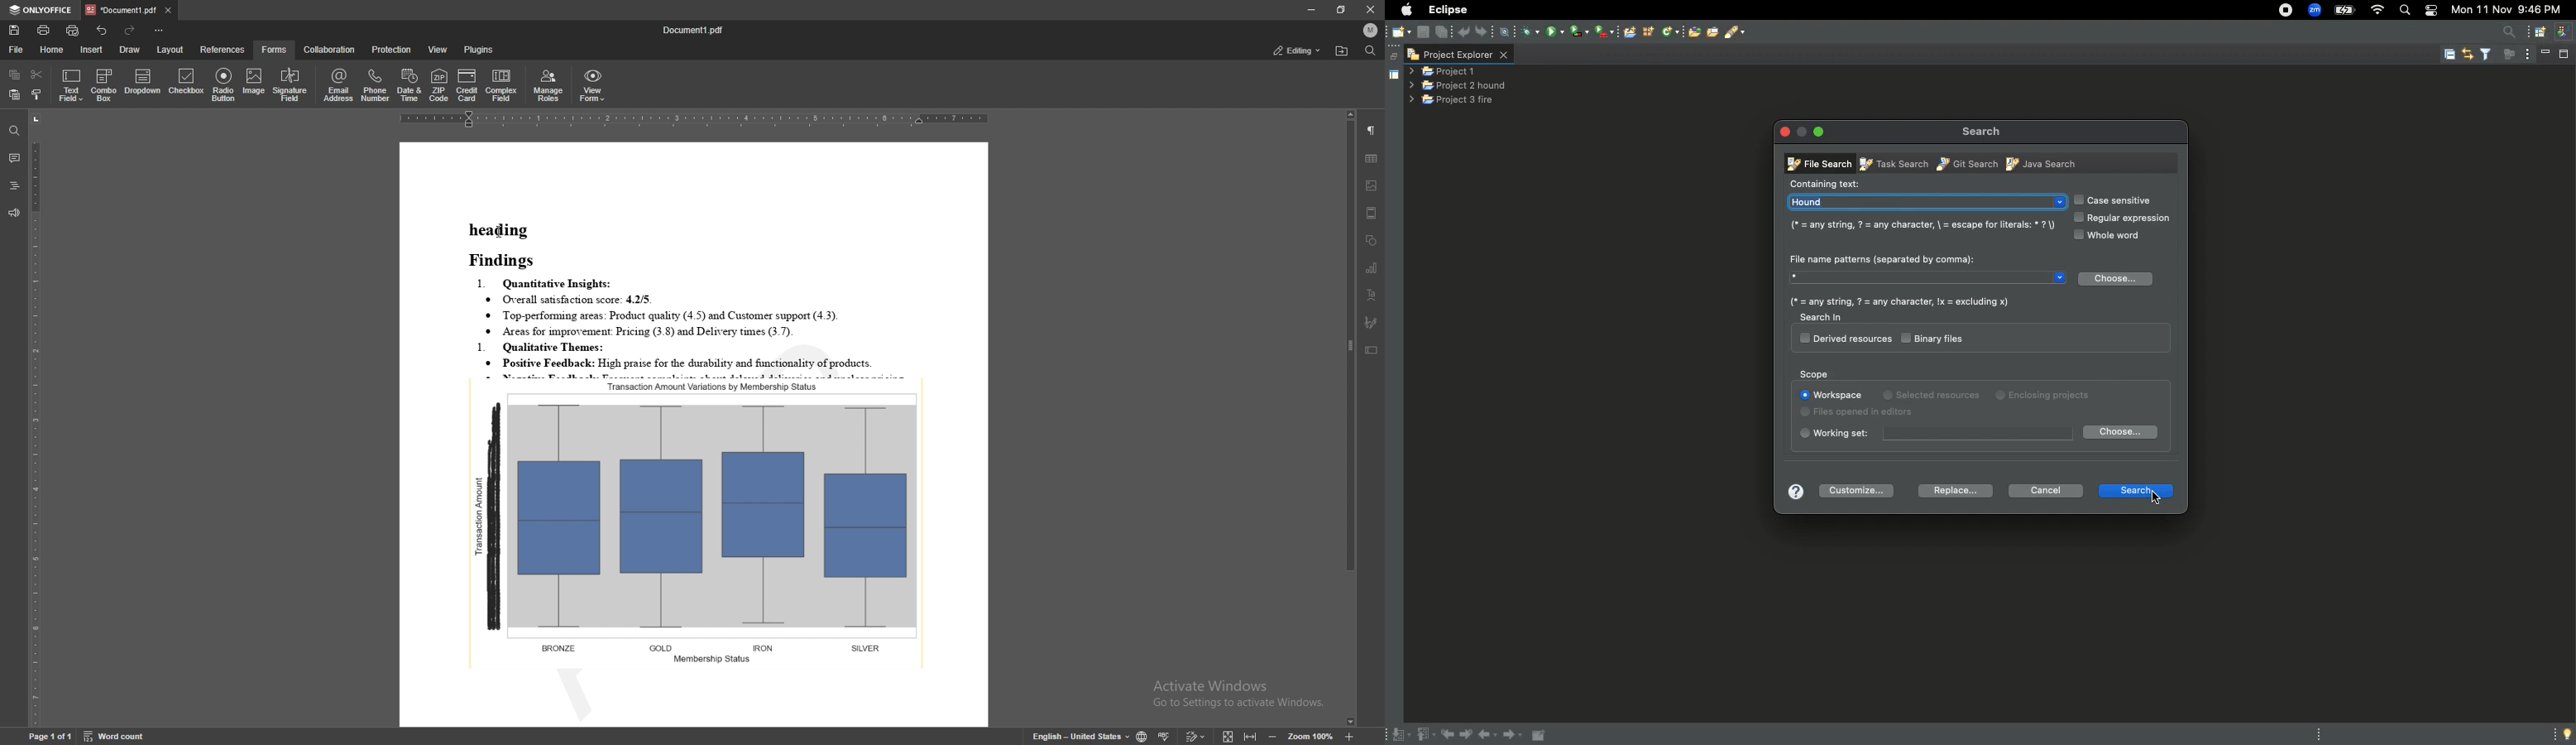 The image size is (2576, 756). I want to click on search, so click(1740, 34).